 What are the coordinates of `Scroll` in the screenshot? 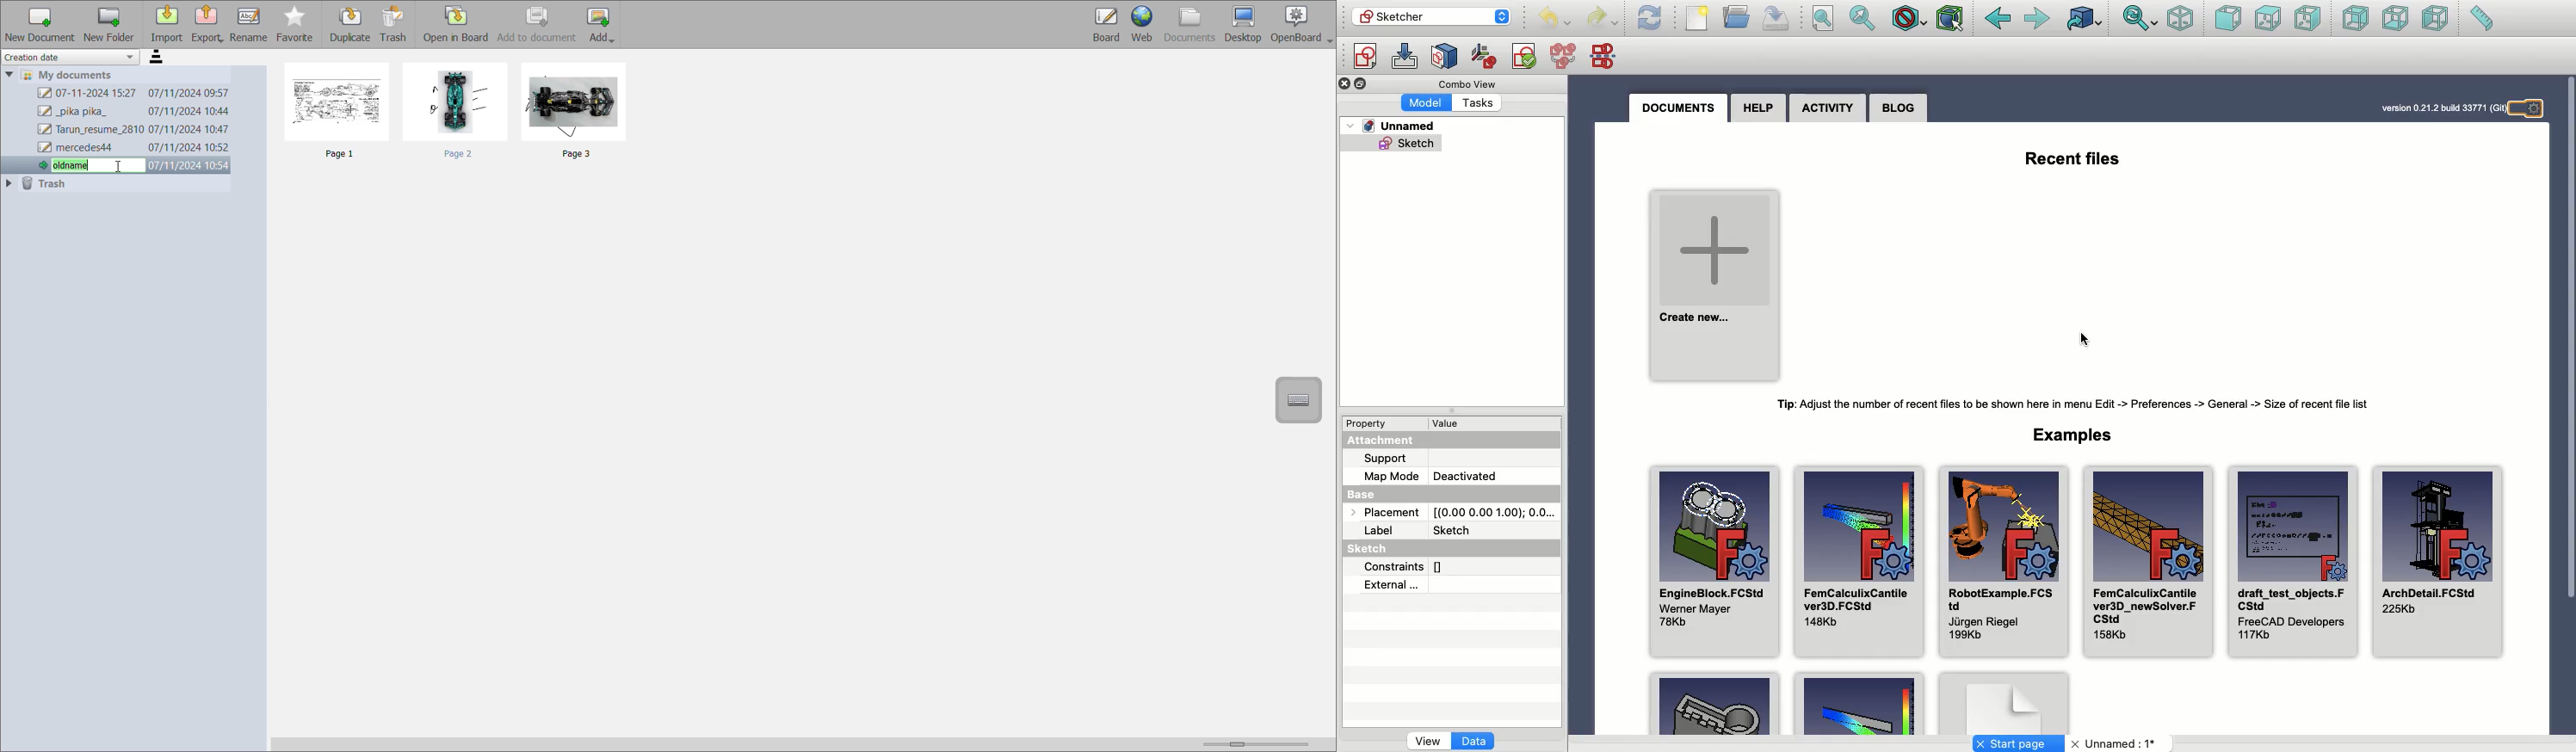 It's located at (2570, 338).